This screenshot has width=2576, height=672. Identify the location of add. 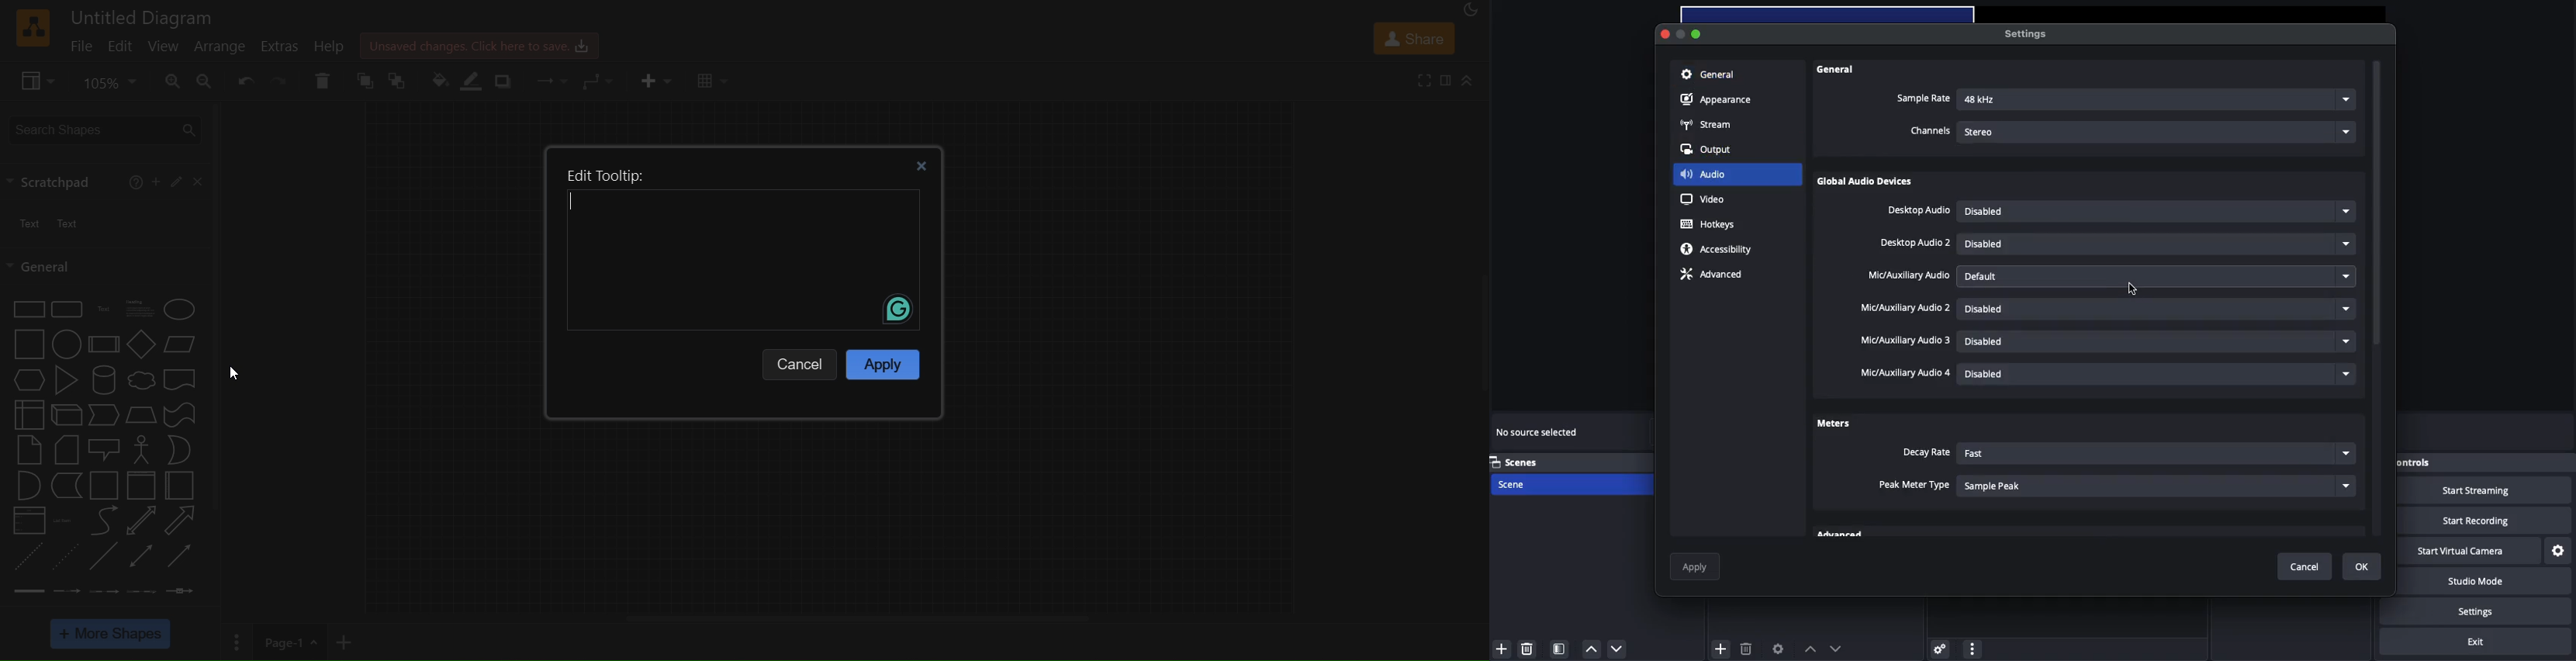
(156, 181).